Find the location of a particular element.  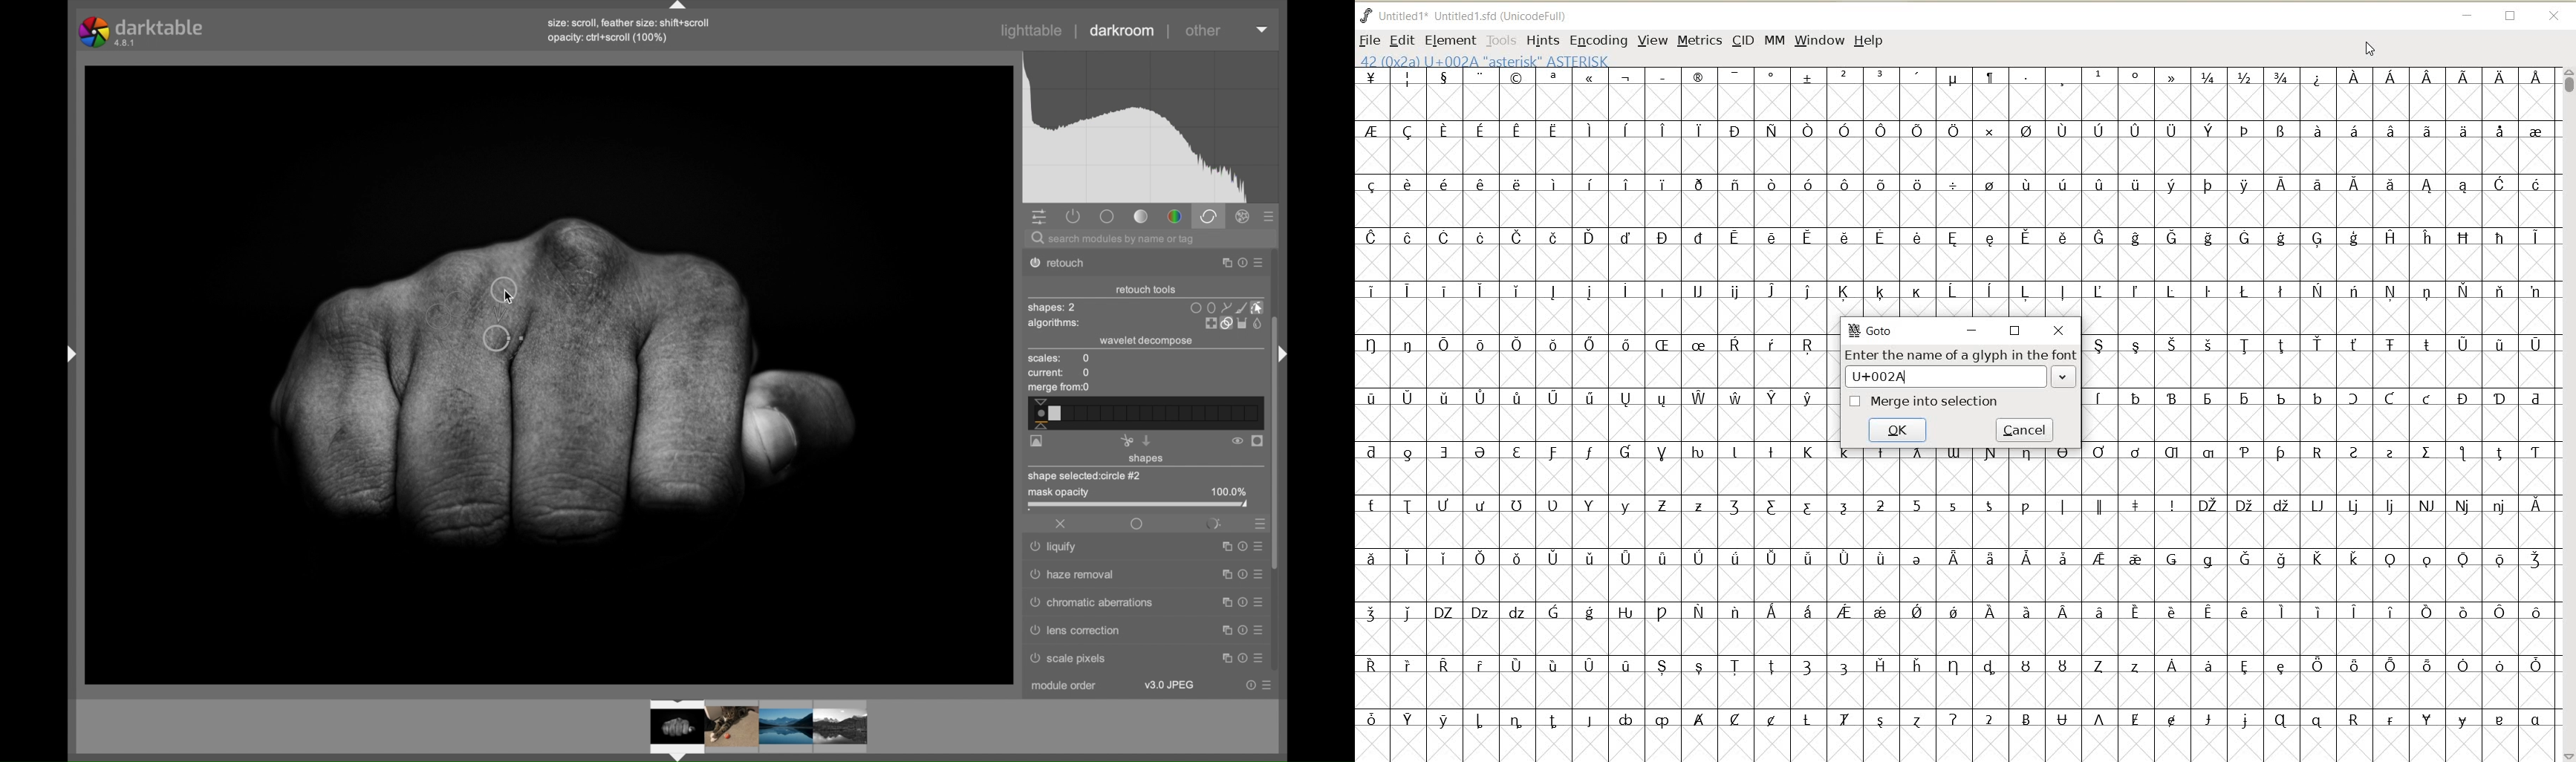

drag handle is located at coordinates (66, 353).